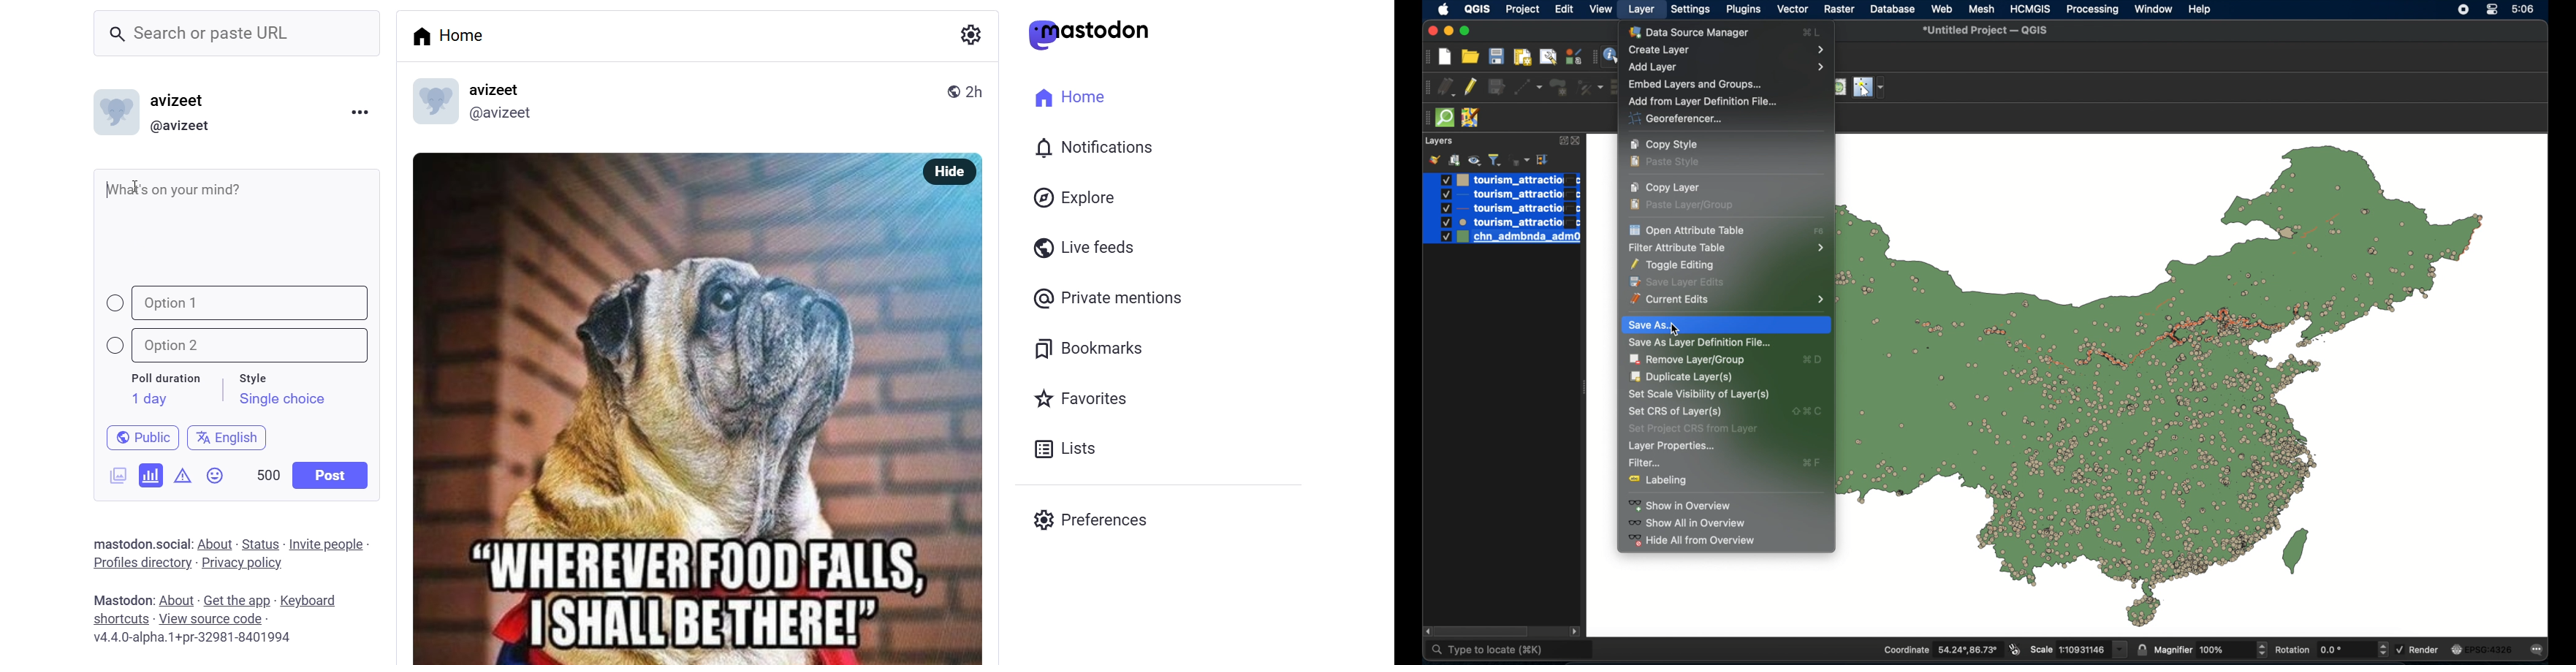  Describe the element at coordinates (1647, 464) in the screenshot. I see `filter` at that location.